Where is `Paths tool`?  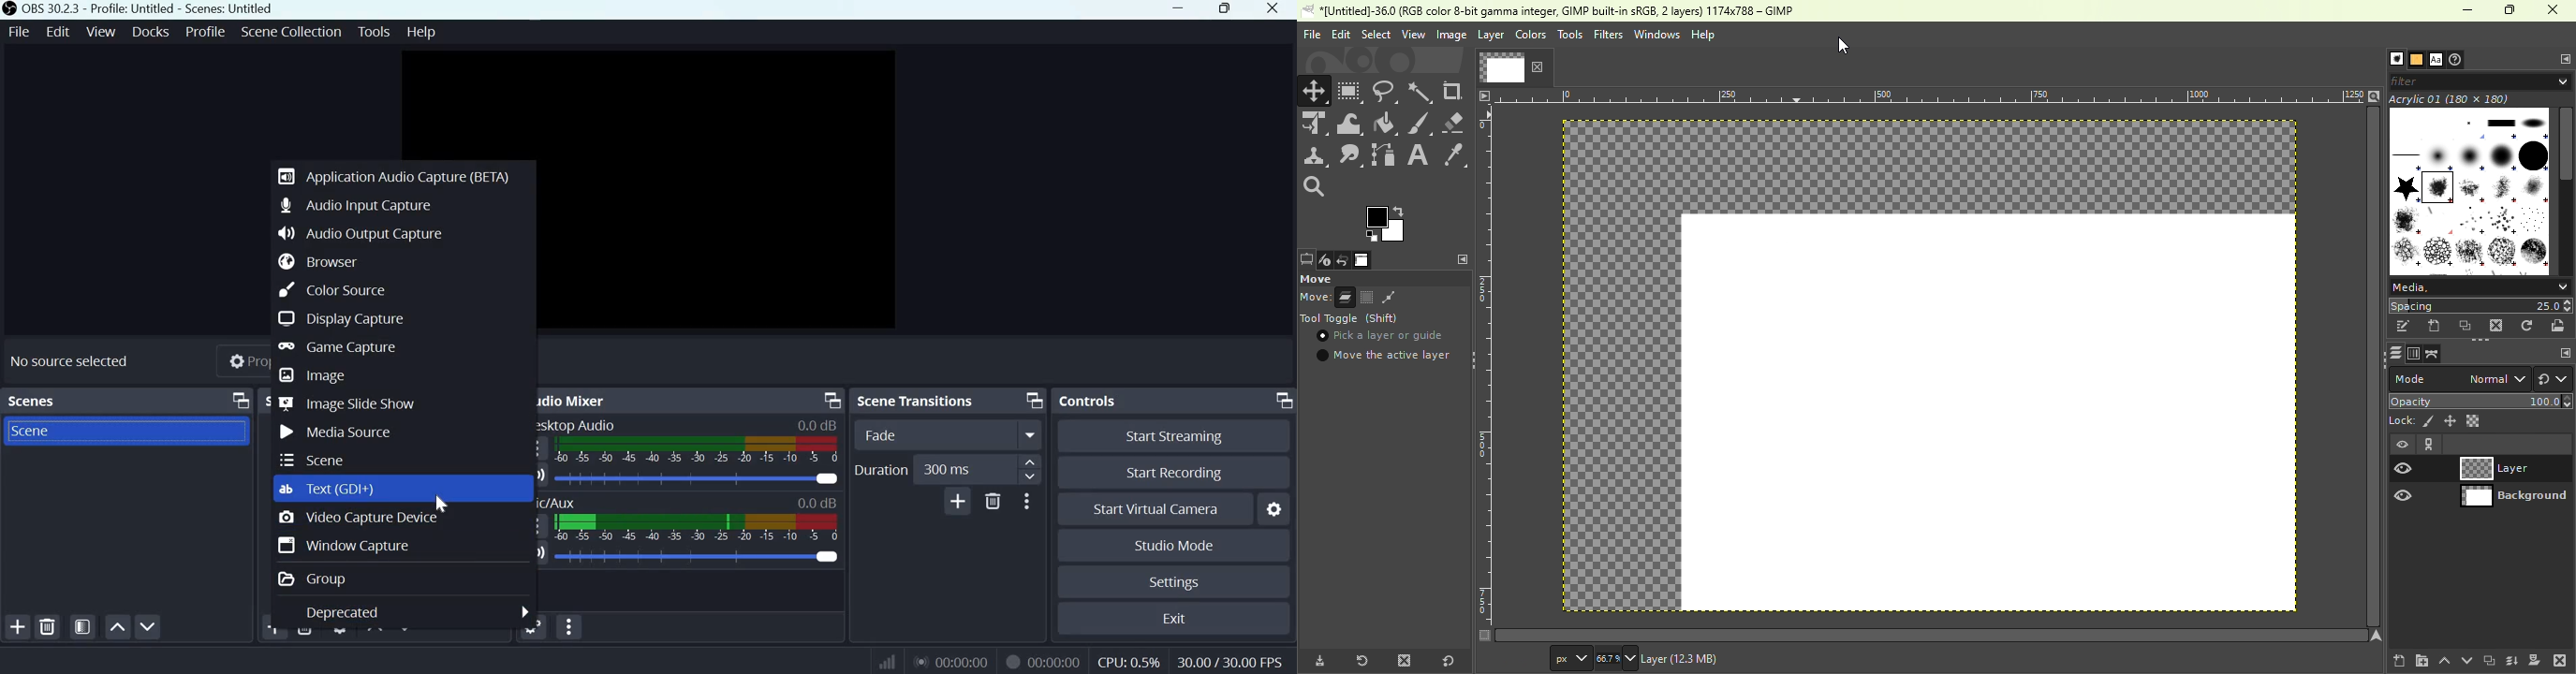
Paths tool is located at coordinates (1384, 154).